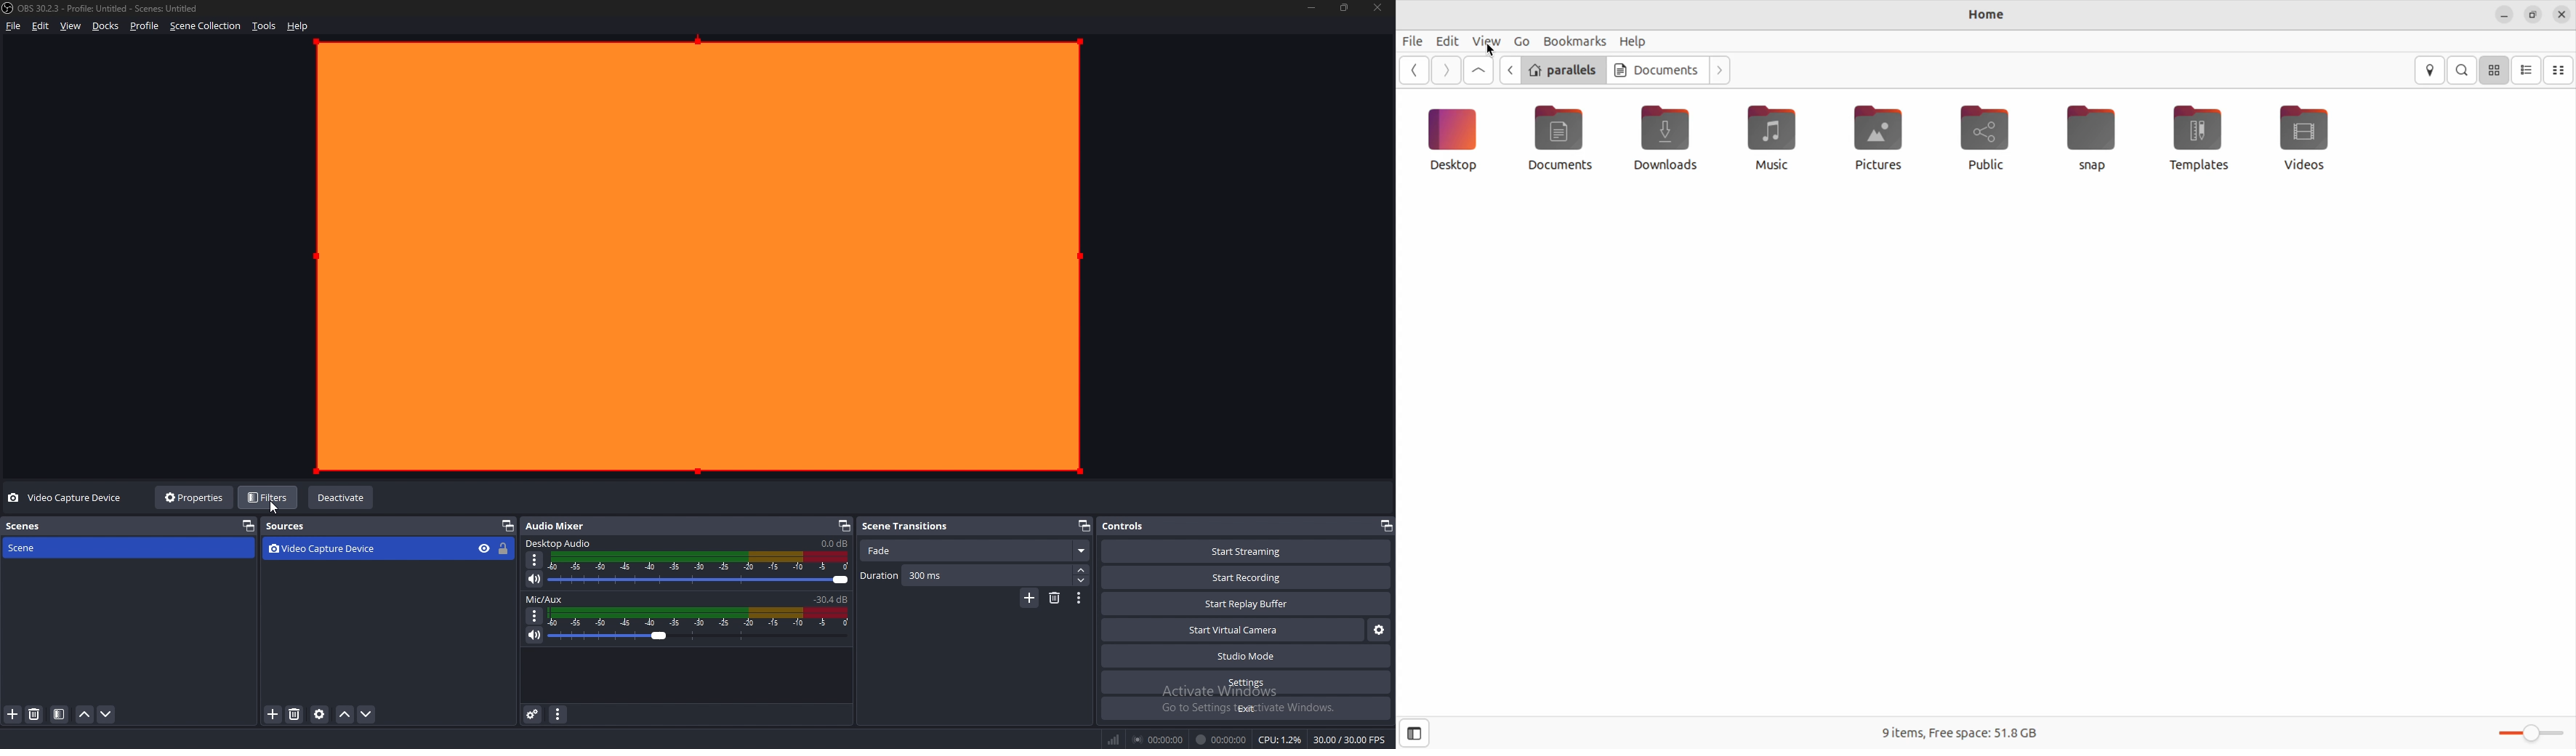 The height and width of the screenshot is (756, 2576). I want to click on properties, so click(196, 497).